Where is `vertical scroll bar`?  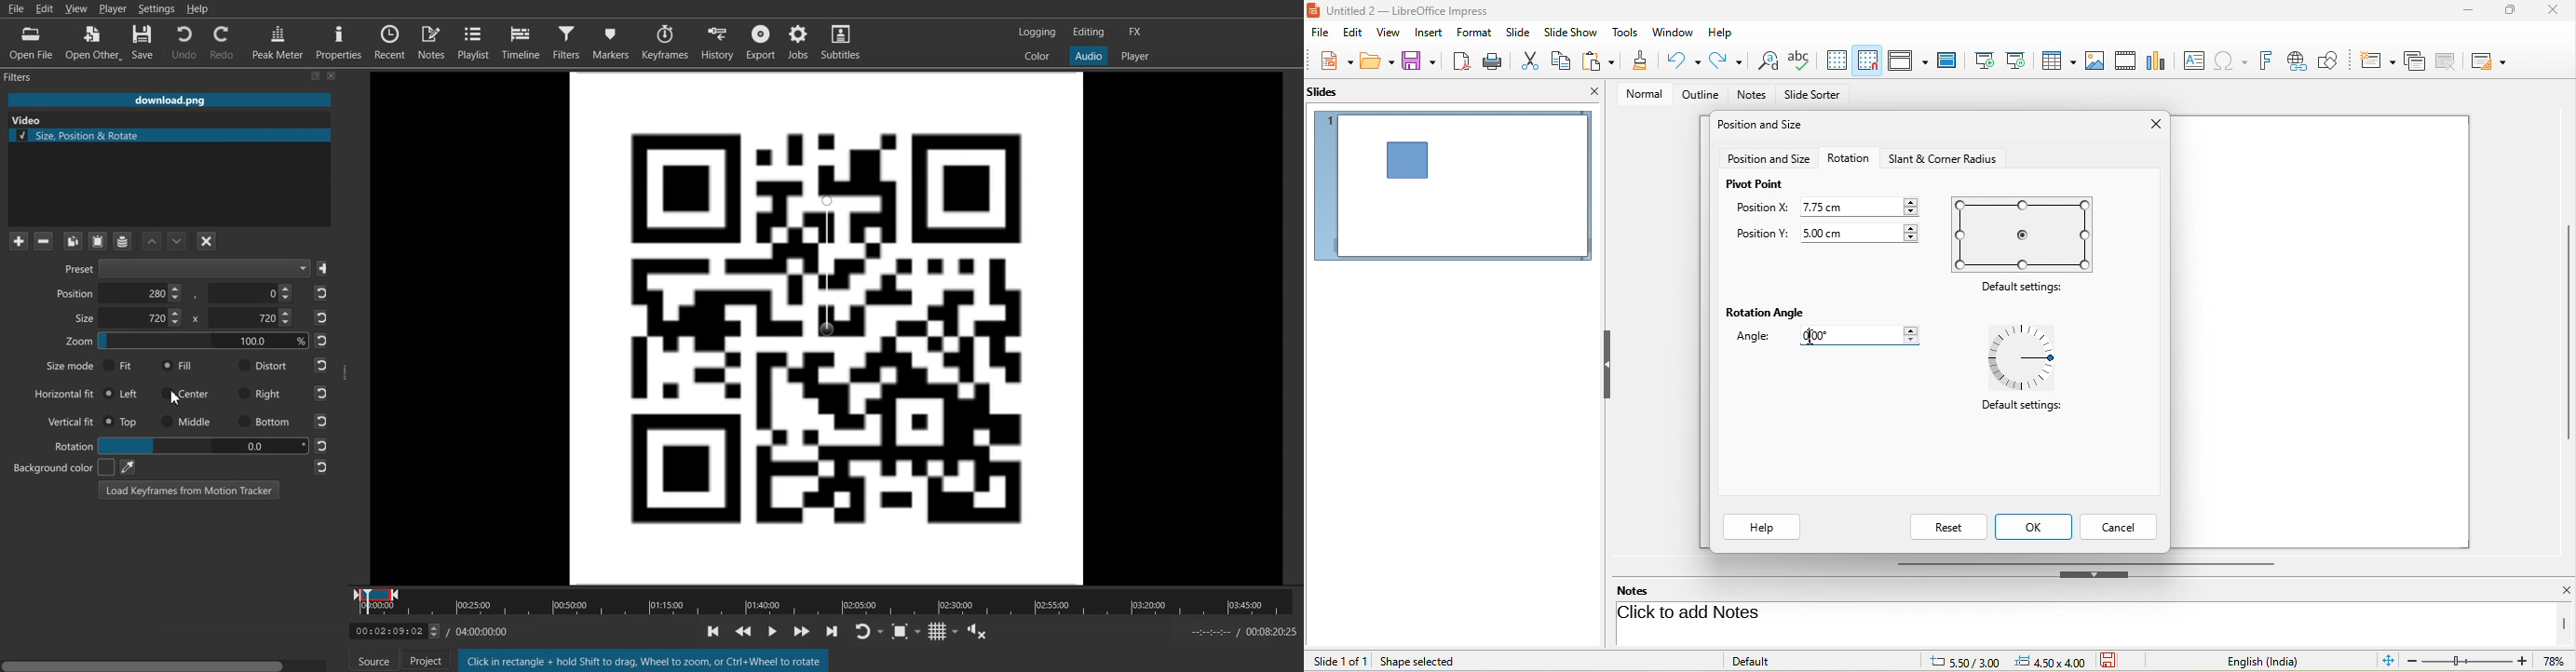 vertical scroll bar is located at coordinates (2565, 624).